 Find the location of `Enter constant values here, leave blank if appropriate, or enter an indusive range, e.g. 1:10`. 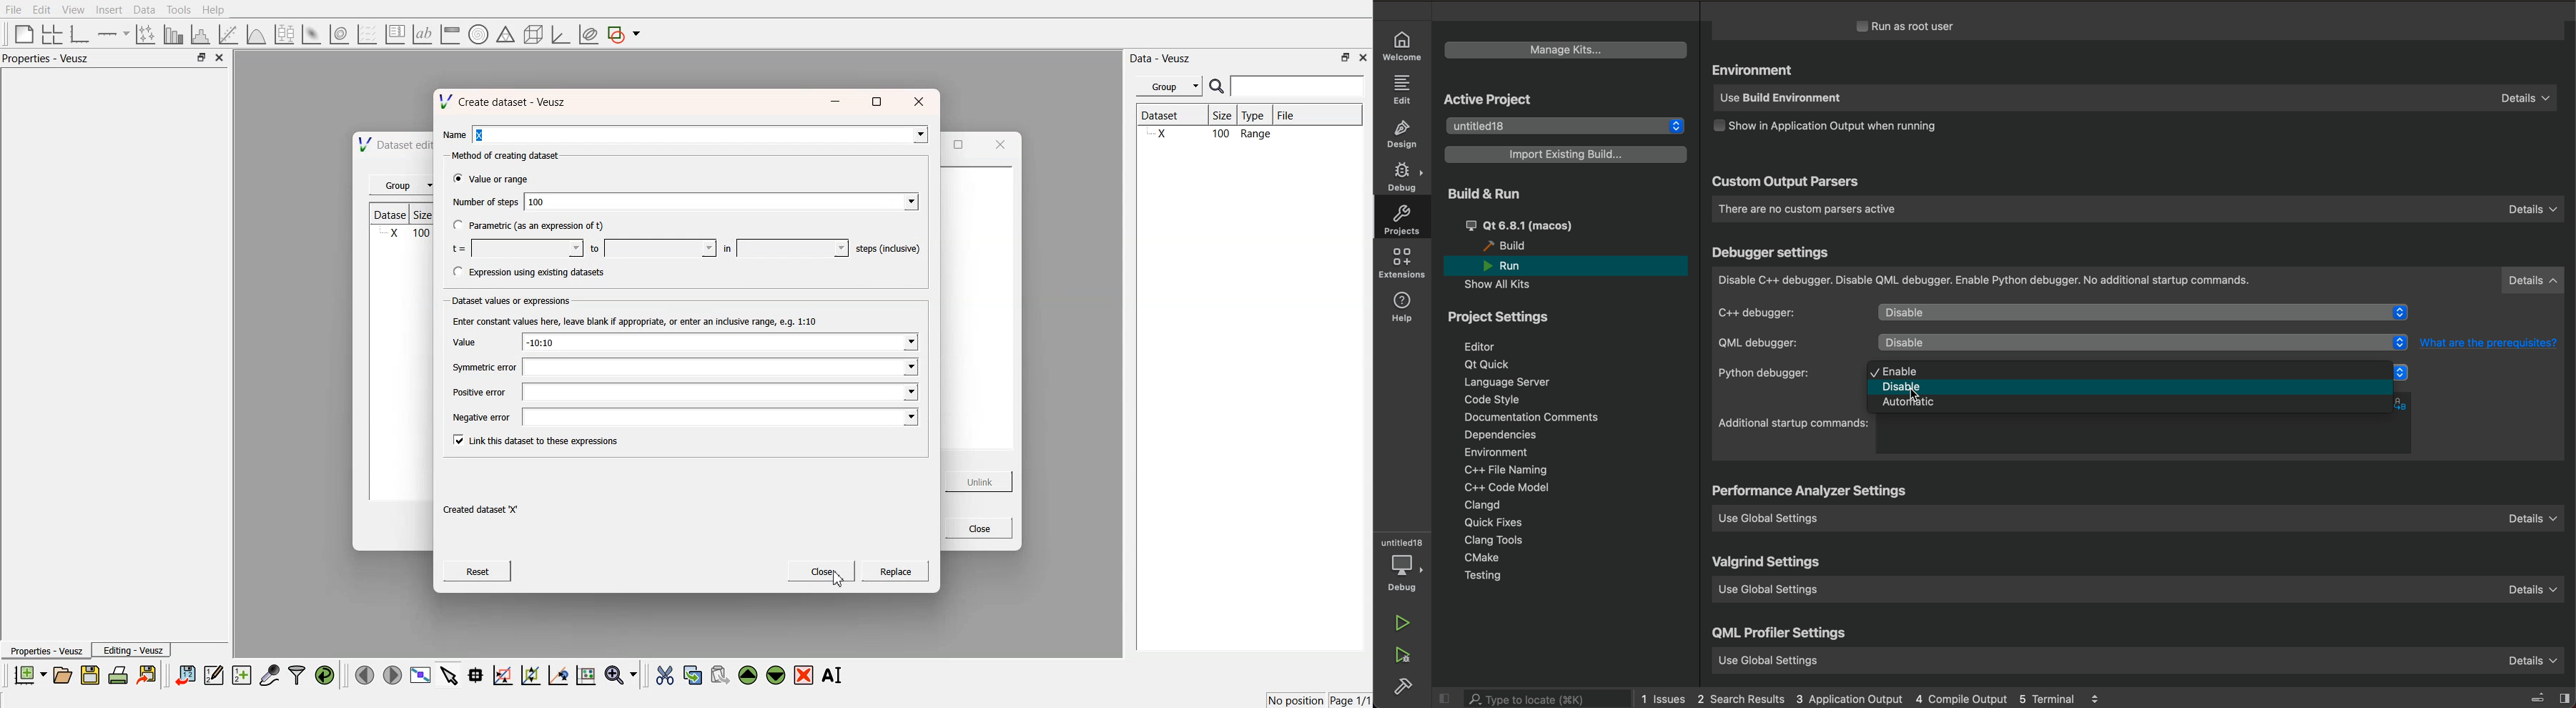

Enter constant values here, leave blank if appropriate, or enter an indusive range, e.g. 1:10 is located at coordinates (641, 320).